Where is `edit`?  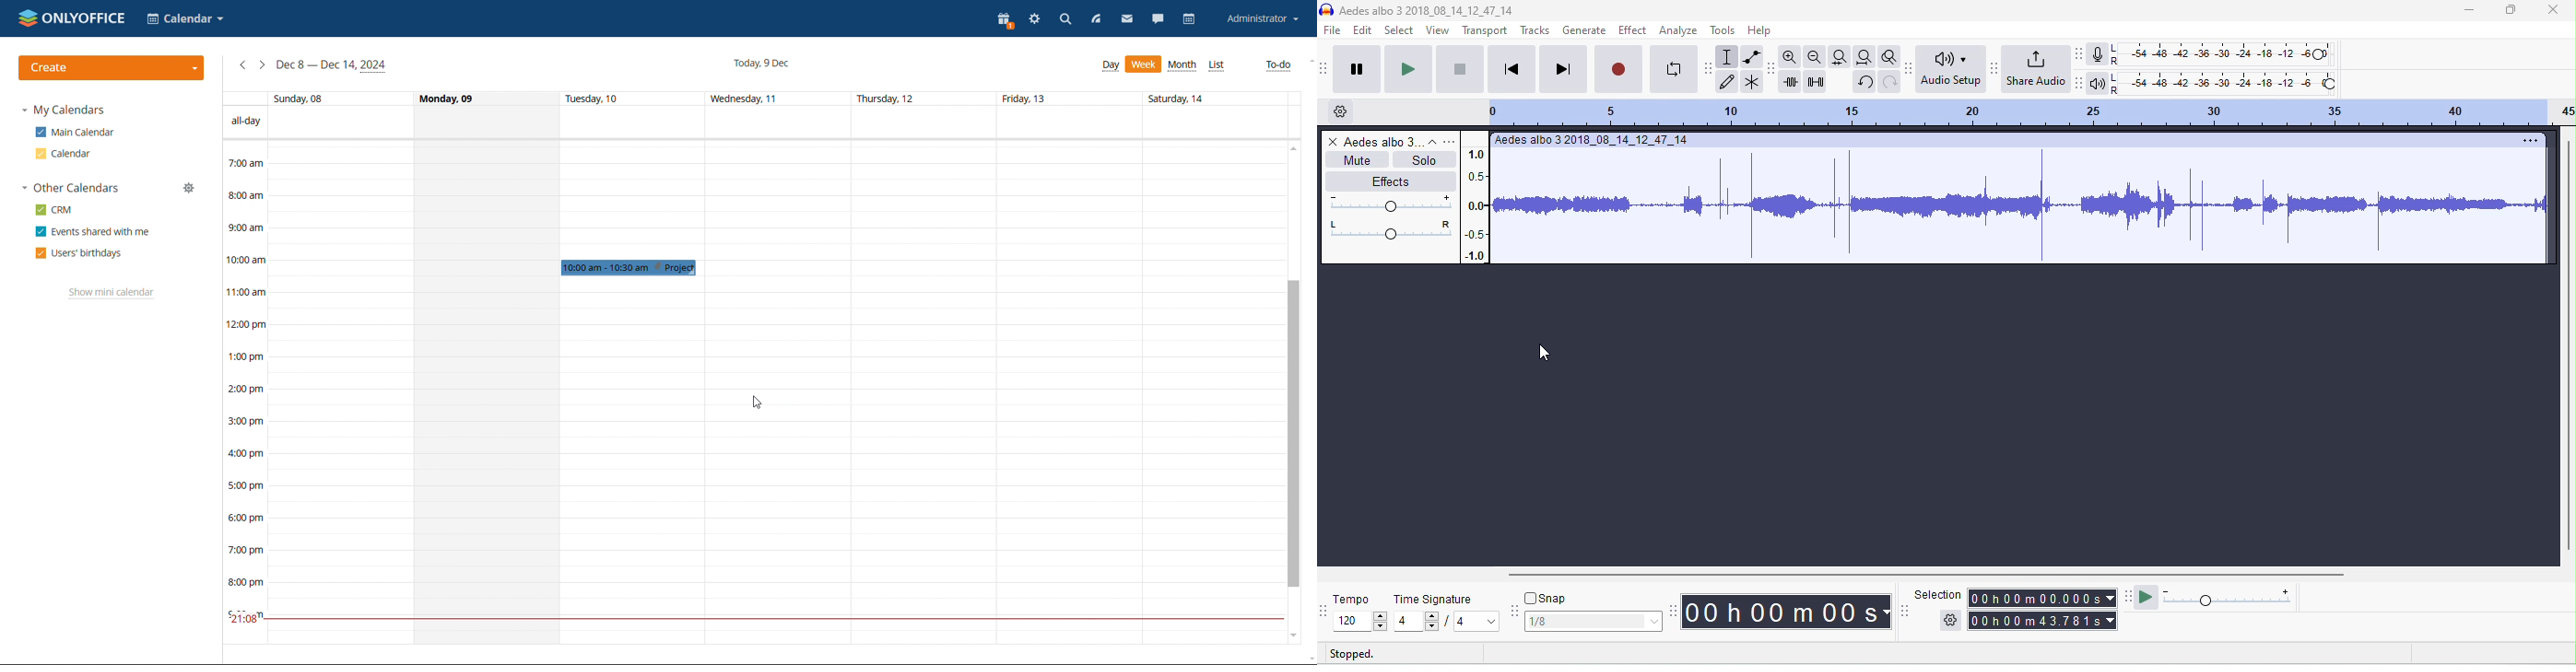 edit is located at coordinates (1363, 29).